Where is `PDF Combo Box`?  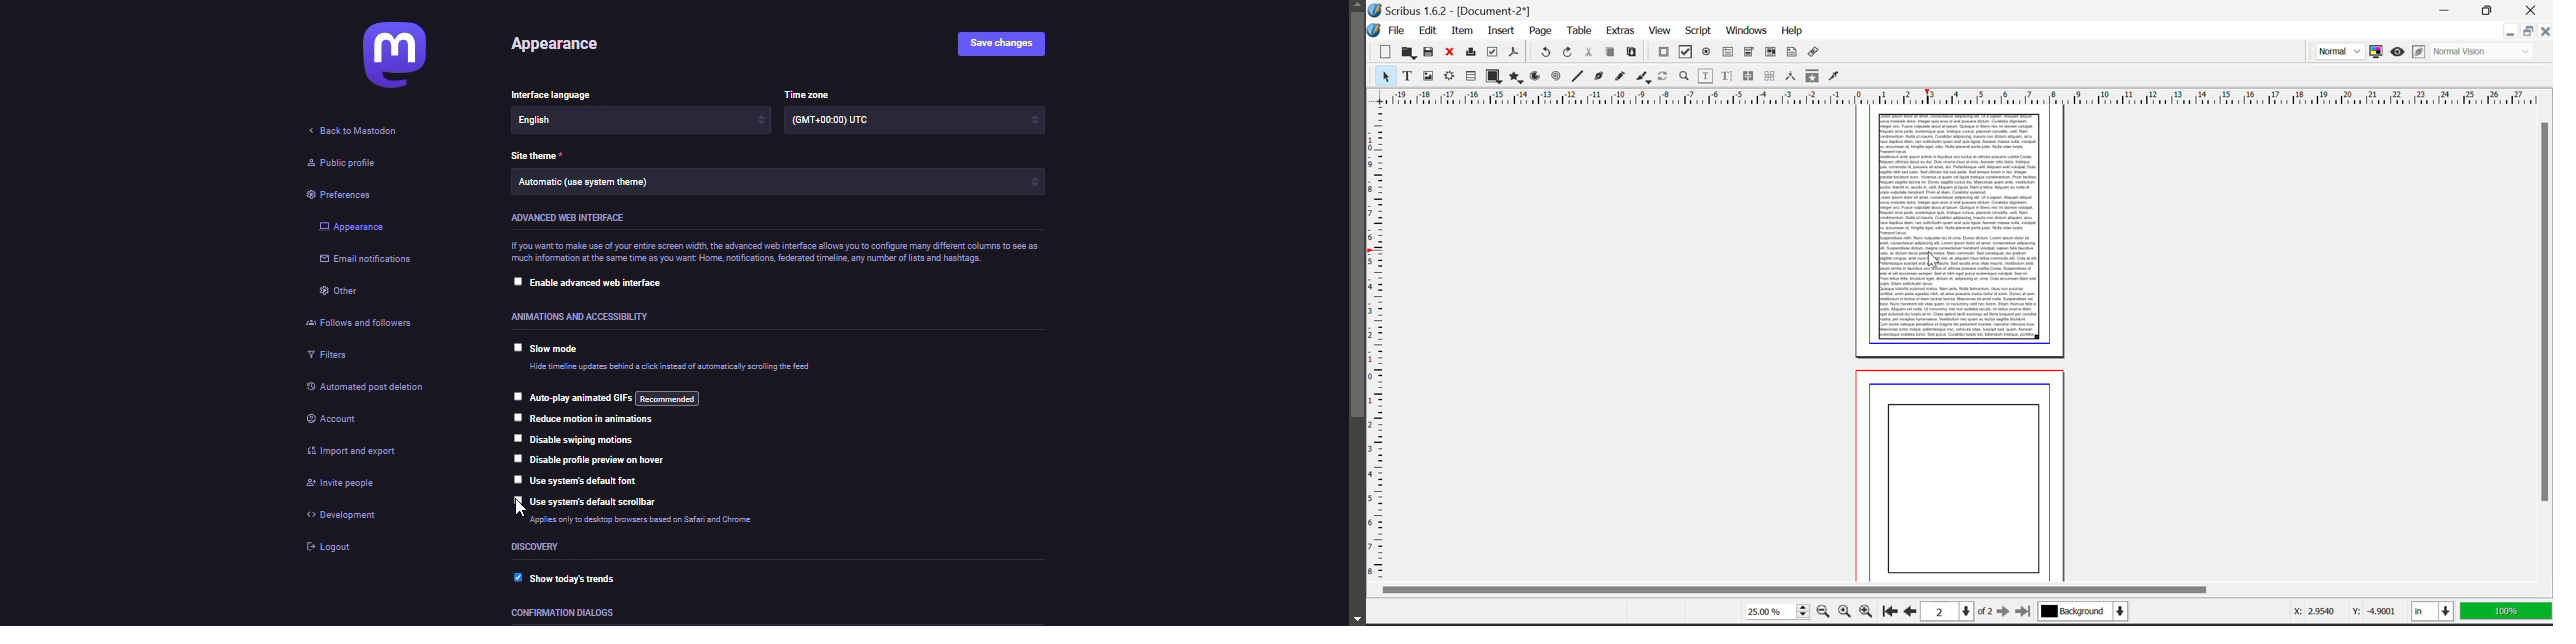 PDF Combo Box is located at coordinates (1749, 53).